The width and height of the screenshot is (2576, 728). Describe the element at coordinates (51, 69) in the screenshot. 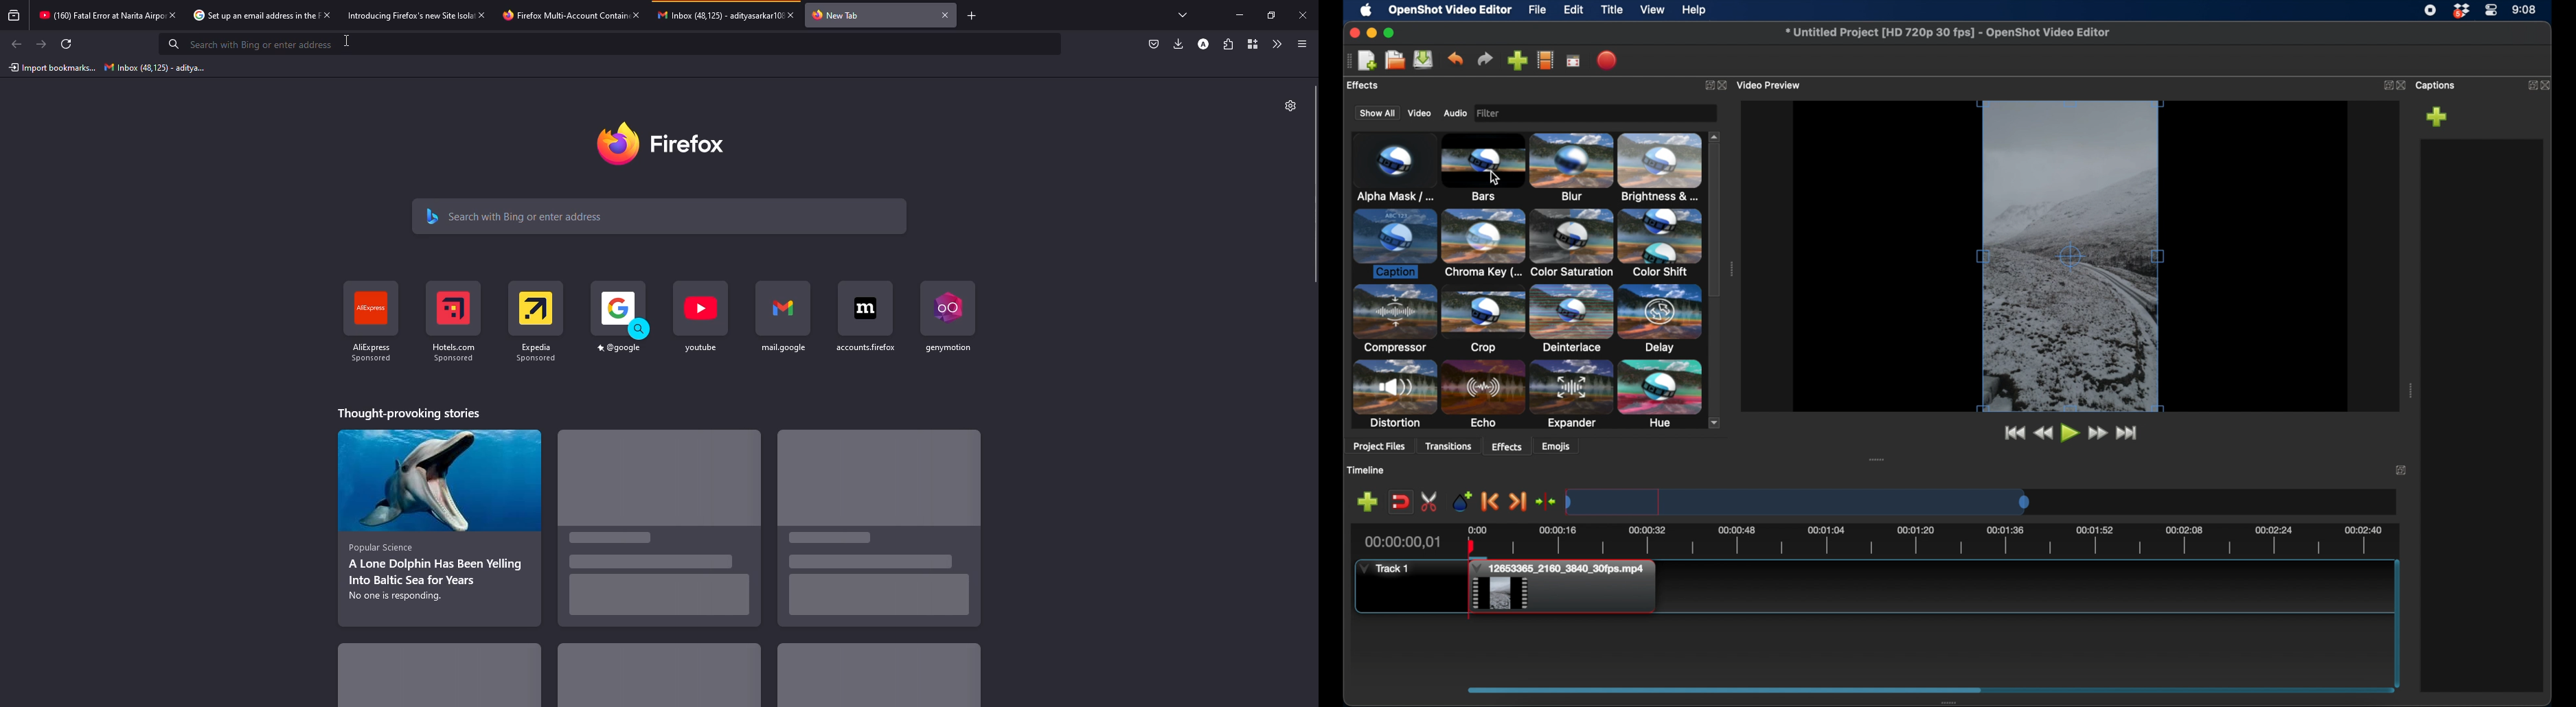

I see `import` at that location.